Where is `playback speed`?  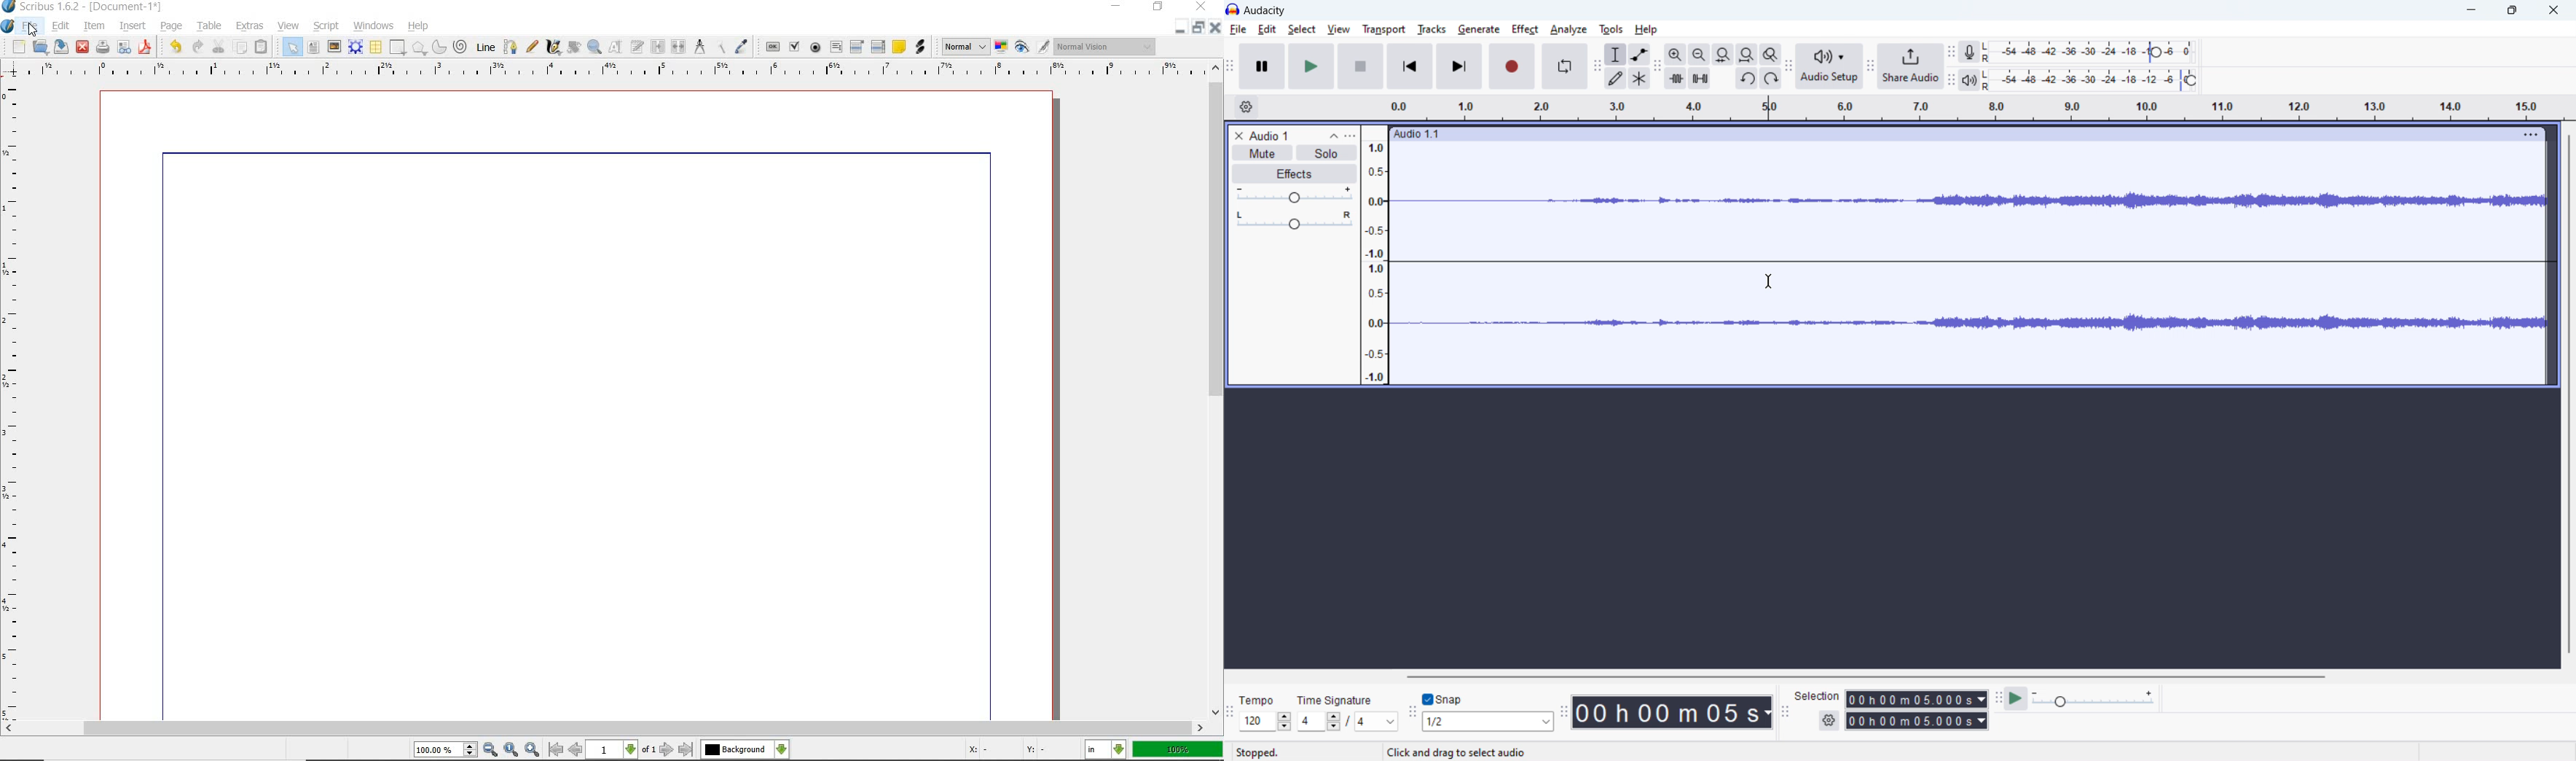
playback speed is located at coordinates (2095, 700).